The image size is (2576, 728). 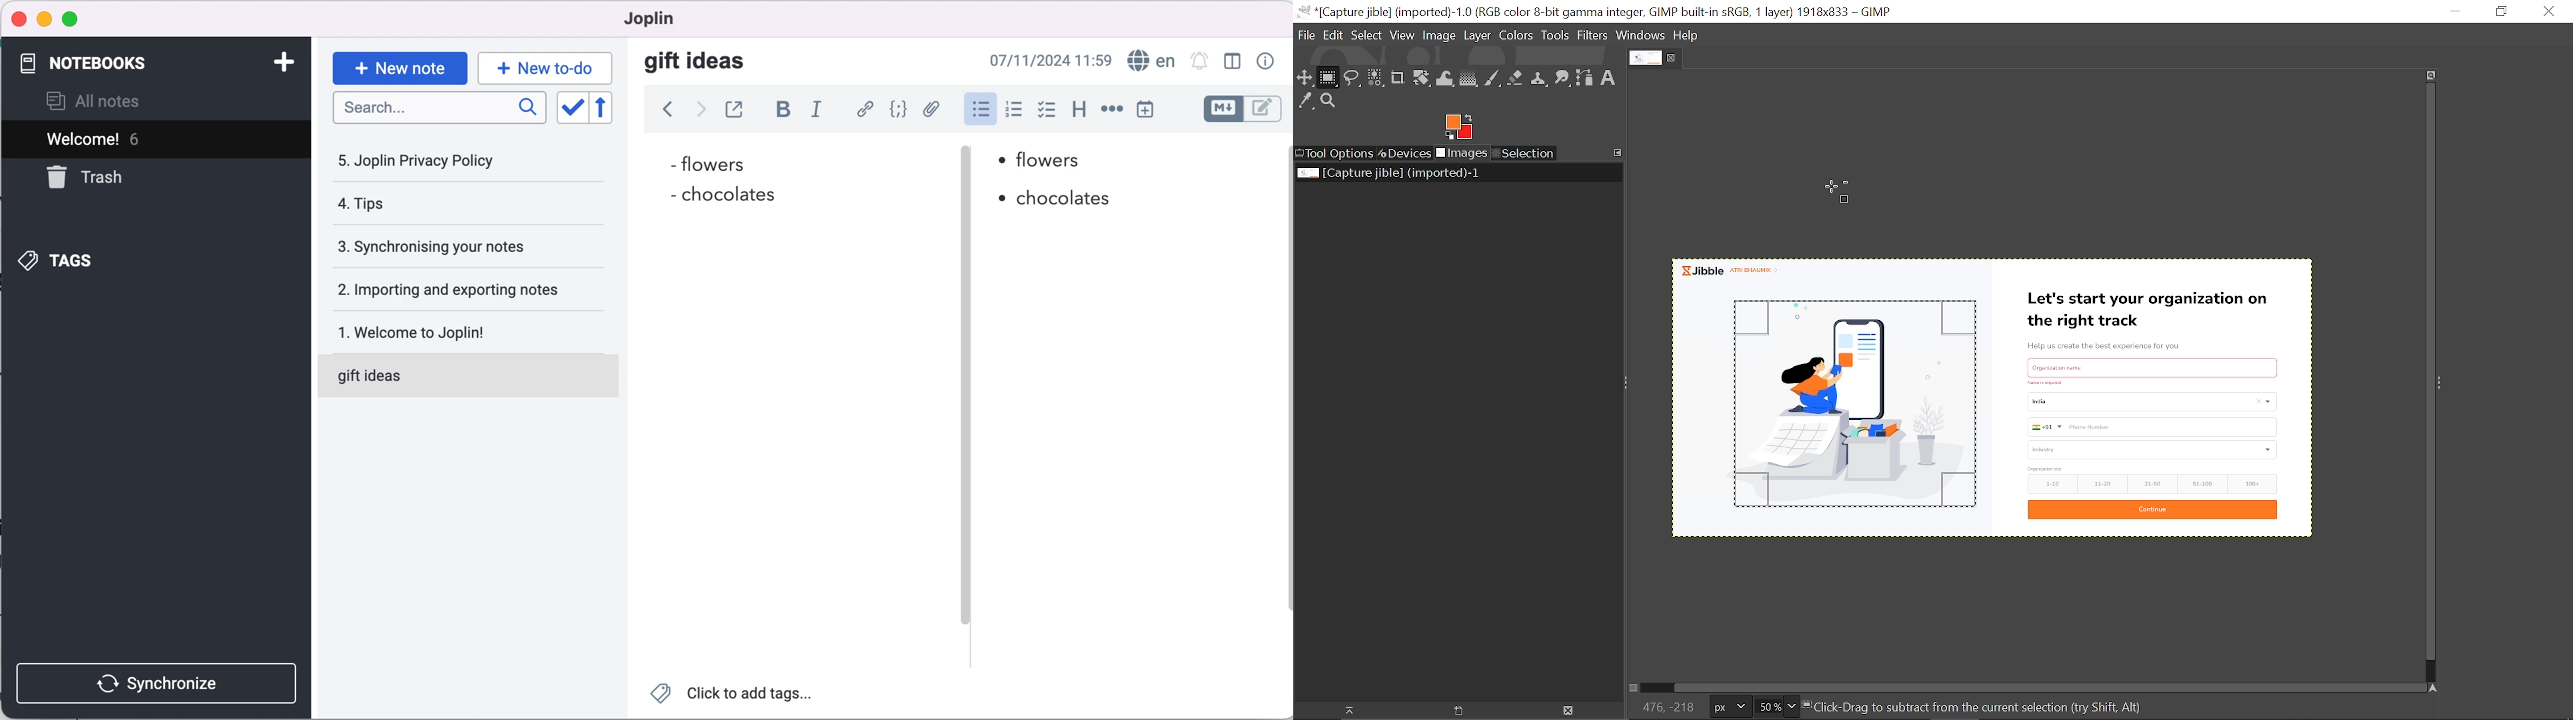 I want to click on Help us create the best experience for you, so click(x=2118, y=344).